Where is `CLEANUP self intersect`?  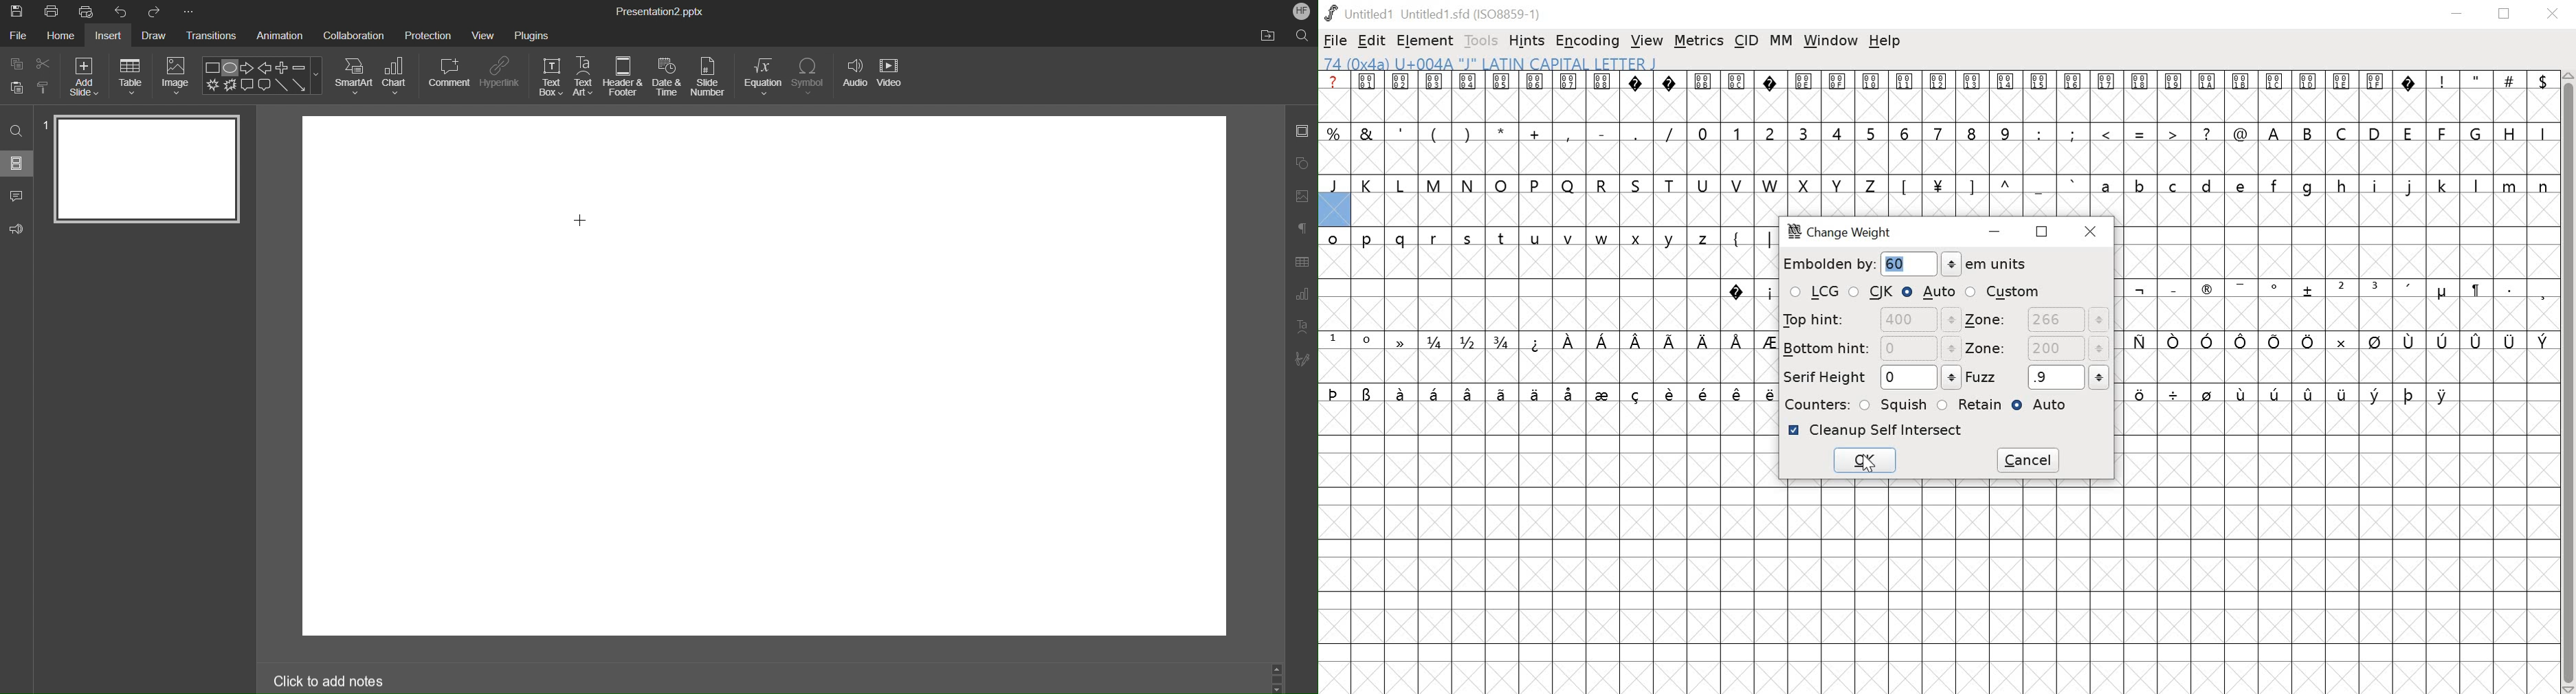
CLEANUP self intersect is located at coordinates (1876, 430).